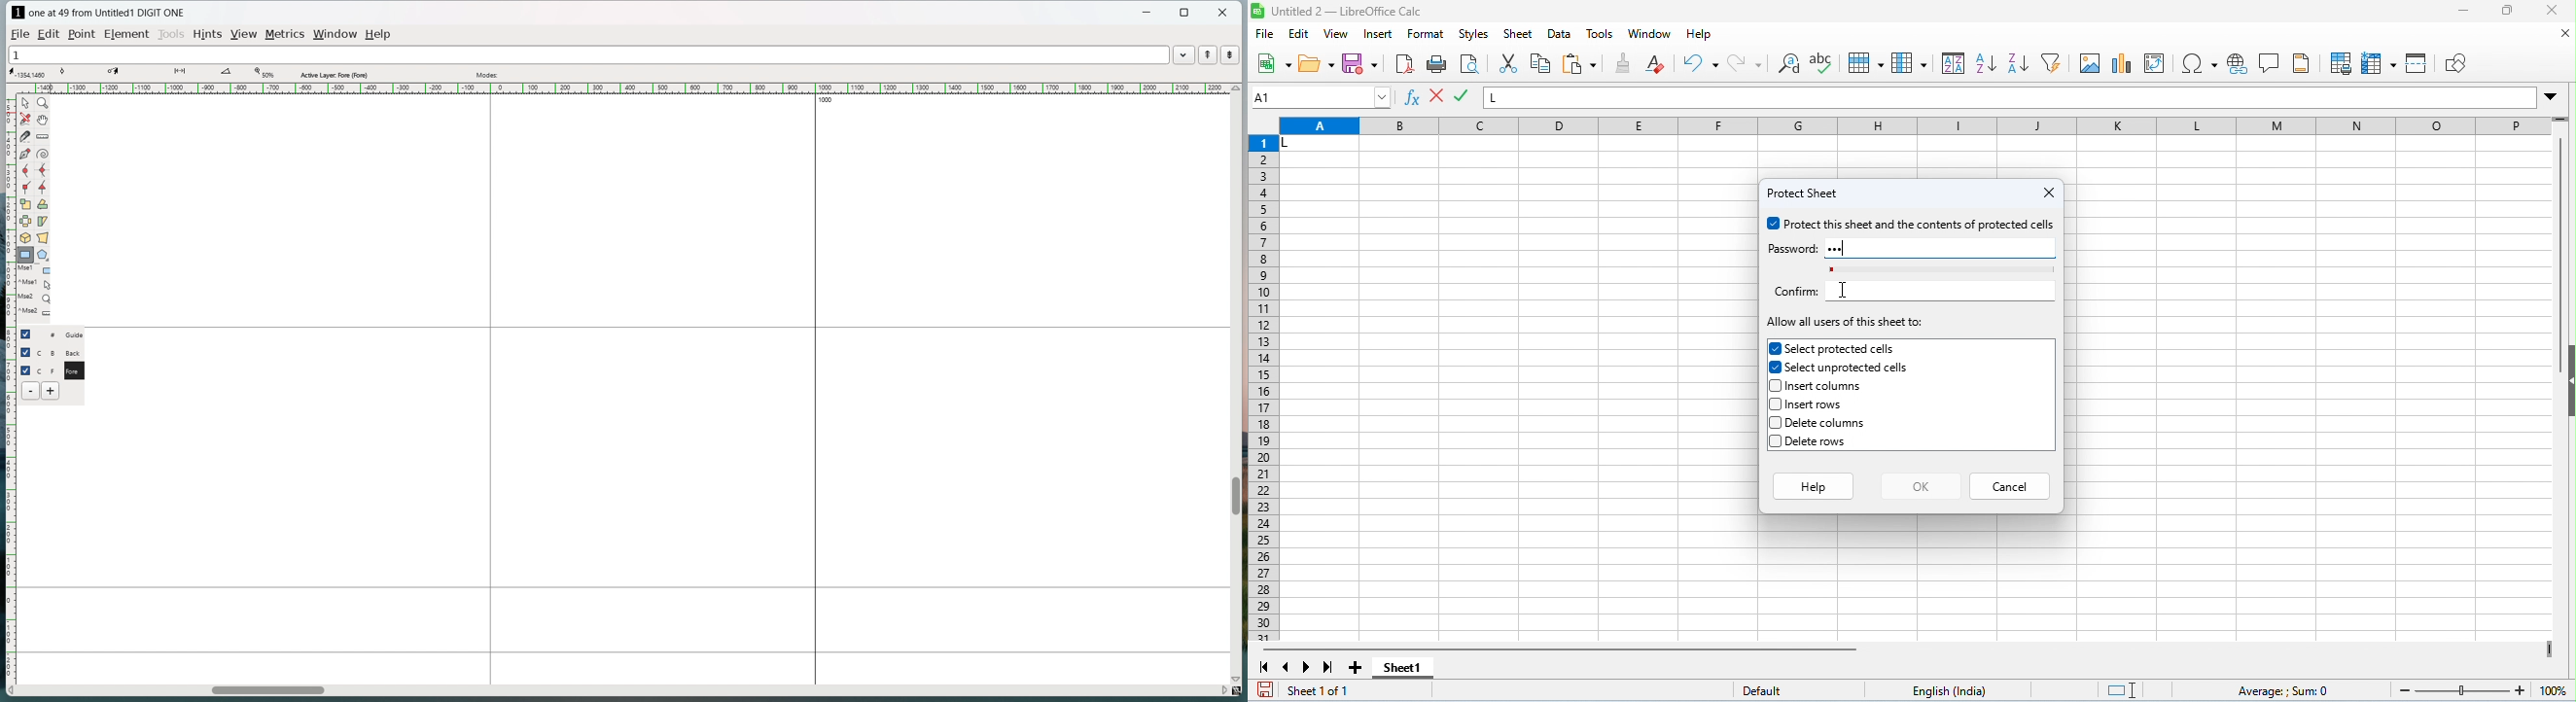  What do you see at coordinates (2506, 13) in the screenshot?
I see `maximize` at bounding box center [2506, 13].